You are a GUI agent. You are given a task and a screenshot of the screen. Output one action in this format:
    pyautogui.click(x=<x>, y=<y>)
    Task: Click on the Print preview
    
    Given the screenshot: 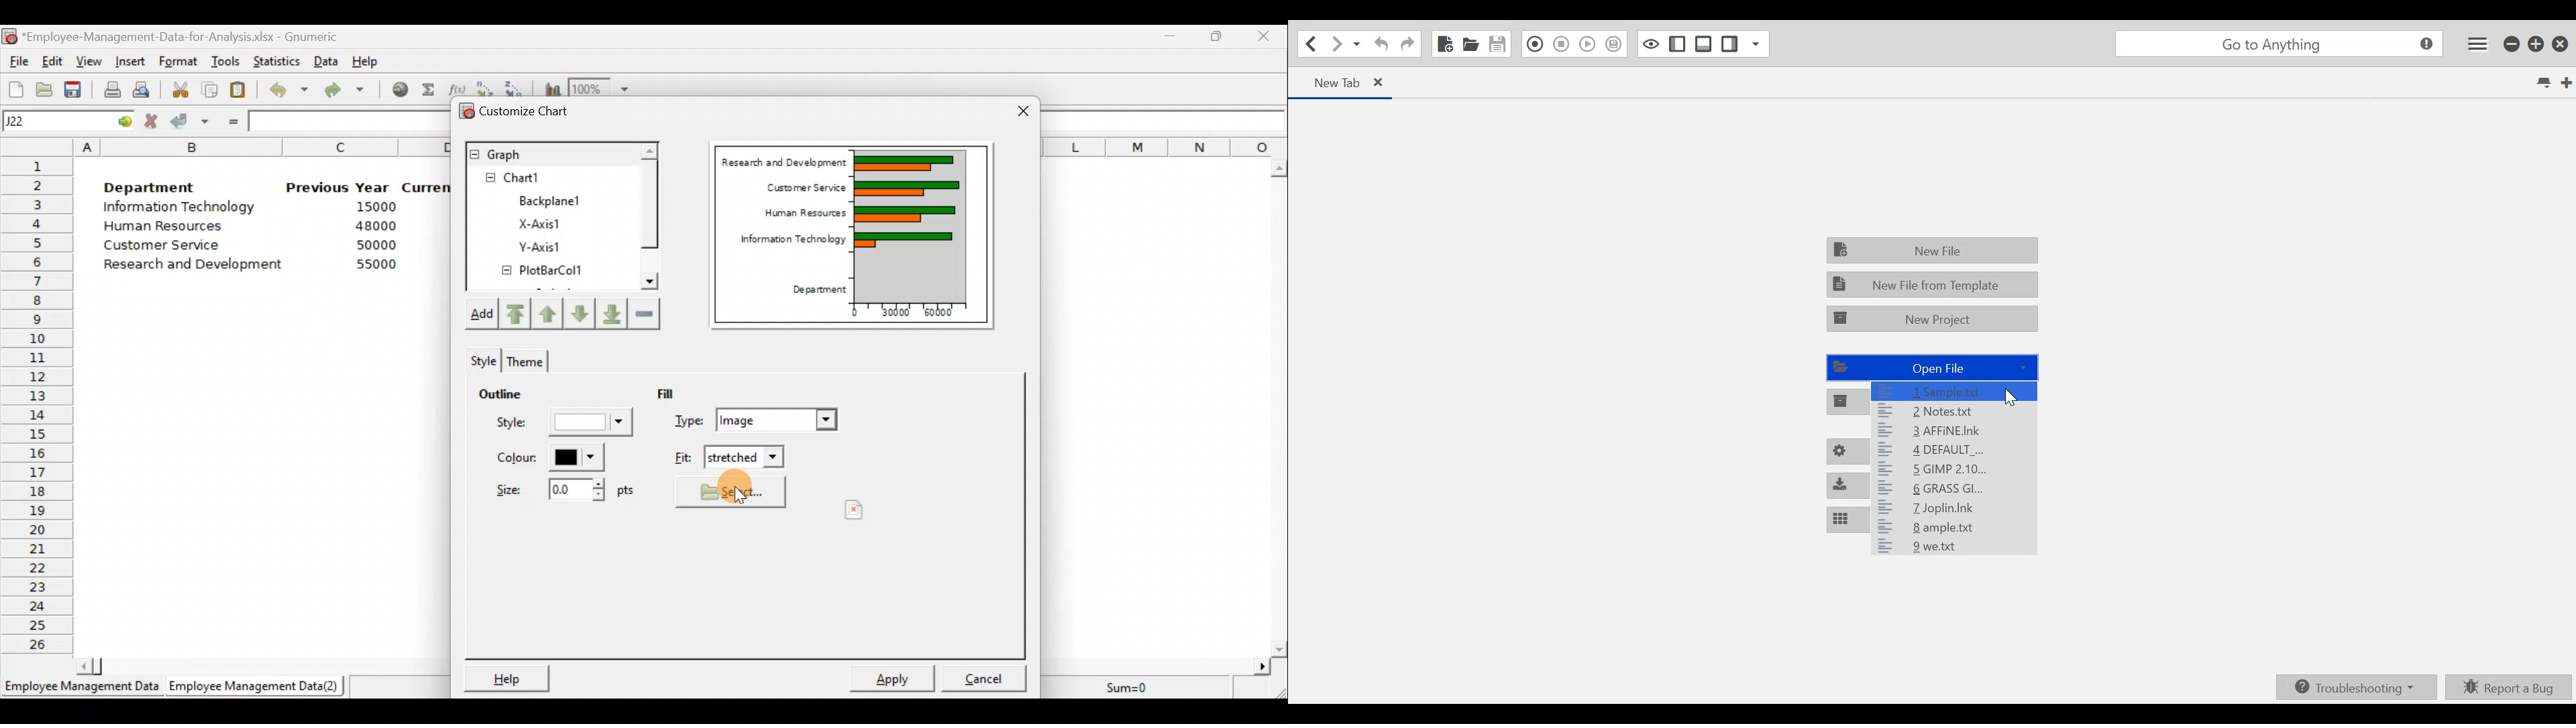 What is the action you would take?
    pyautogui.click(x=142, y=89)
    